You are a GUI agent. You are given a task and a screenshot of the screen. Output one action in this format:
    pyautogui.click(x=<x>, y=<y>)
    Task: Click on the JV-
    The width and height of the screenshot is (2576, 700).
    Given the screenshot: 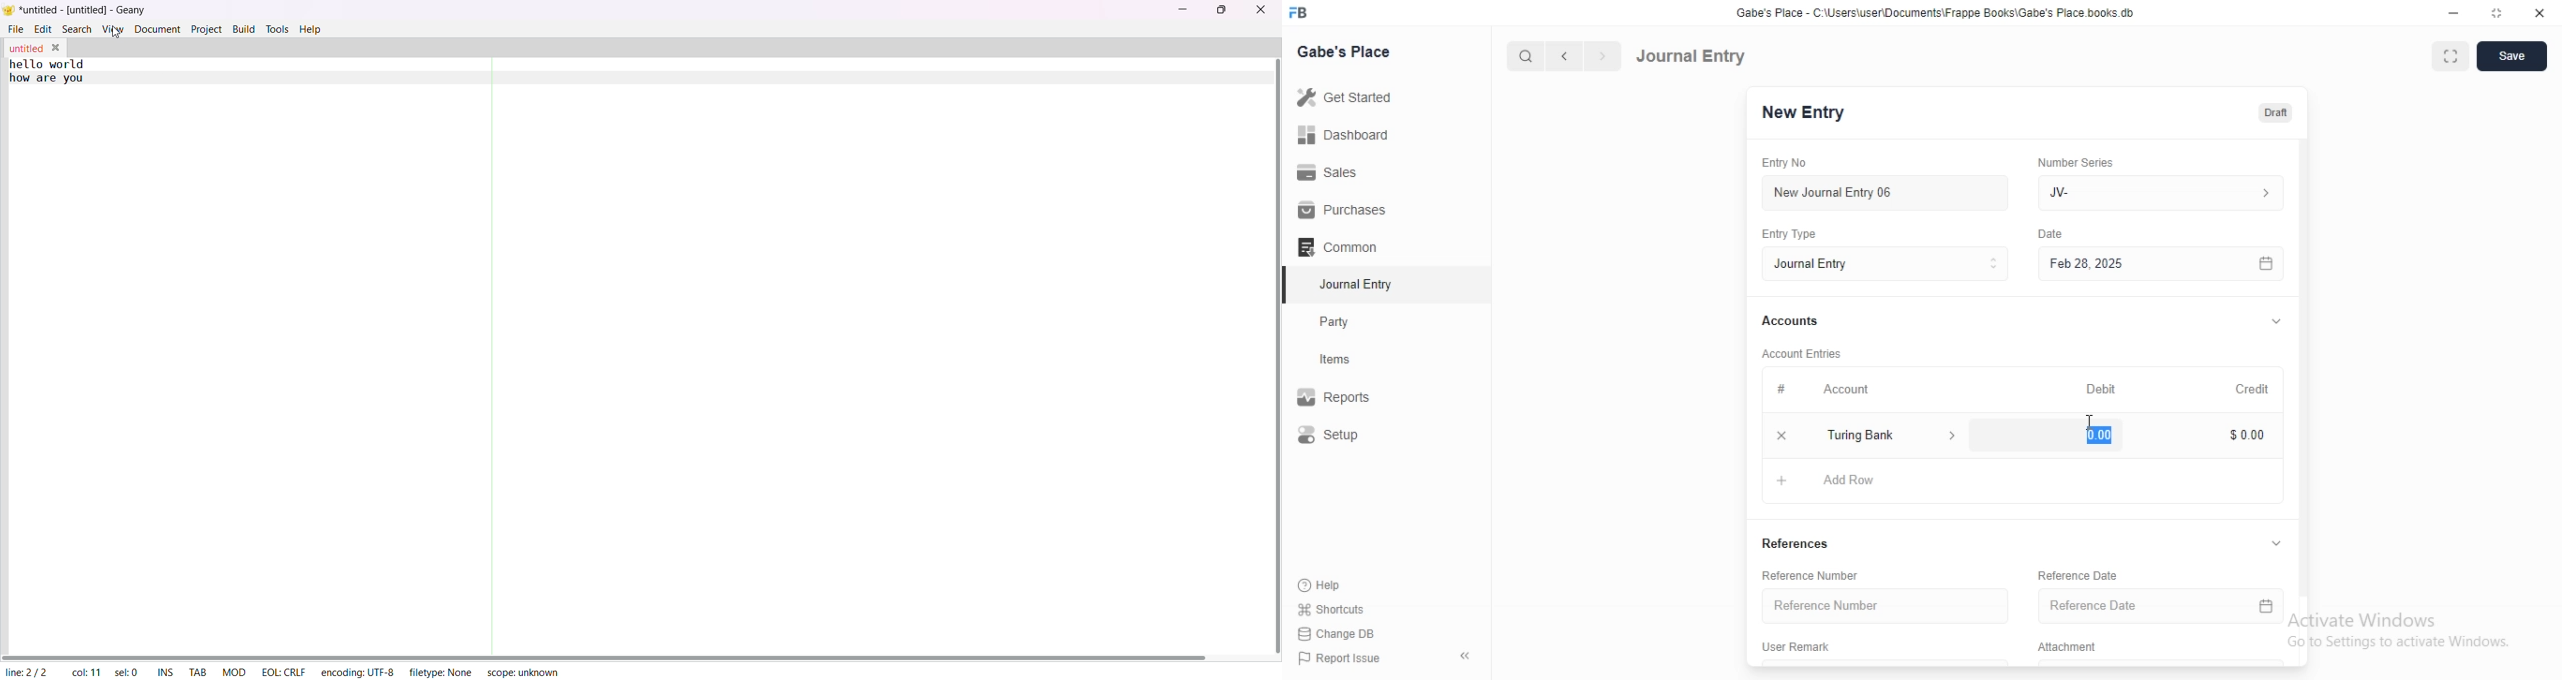 What is the action you would take?
    pyautogui.click(x=2160, y=190)
    